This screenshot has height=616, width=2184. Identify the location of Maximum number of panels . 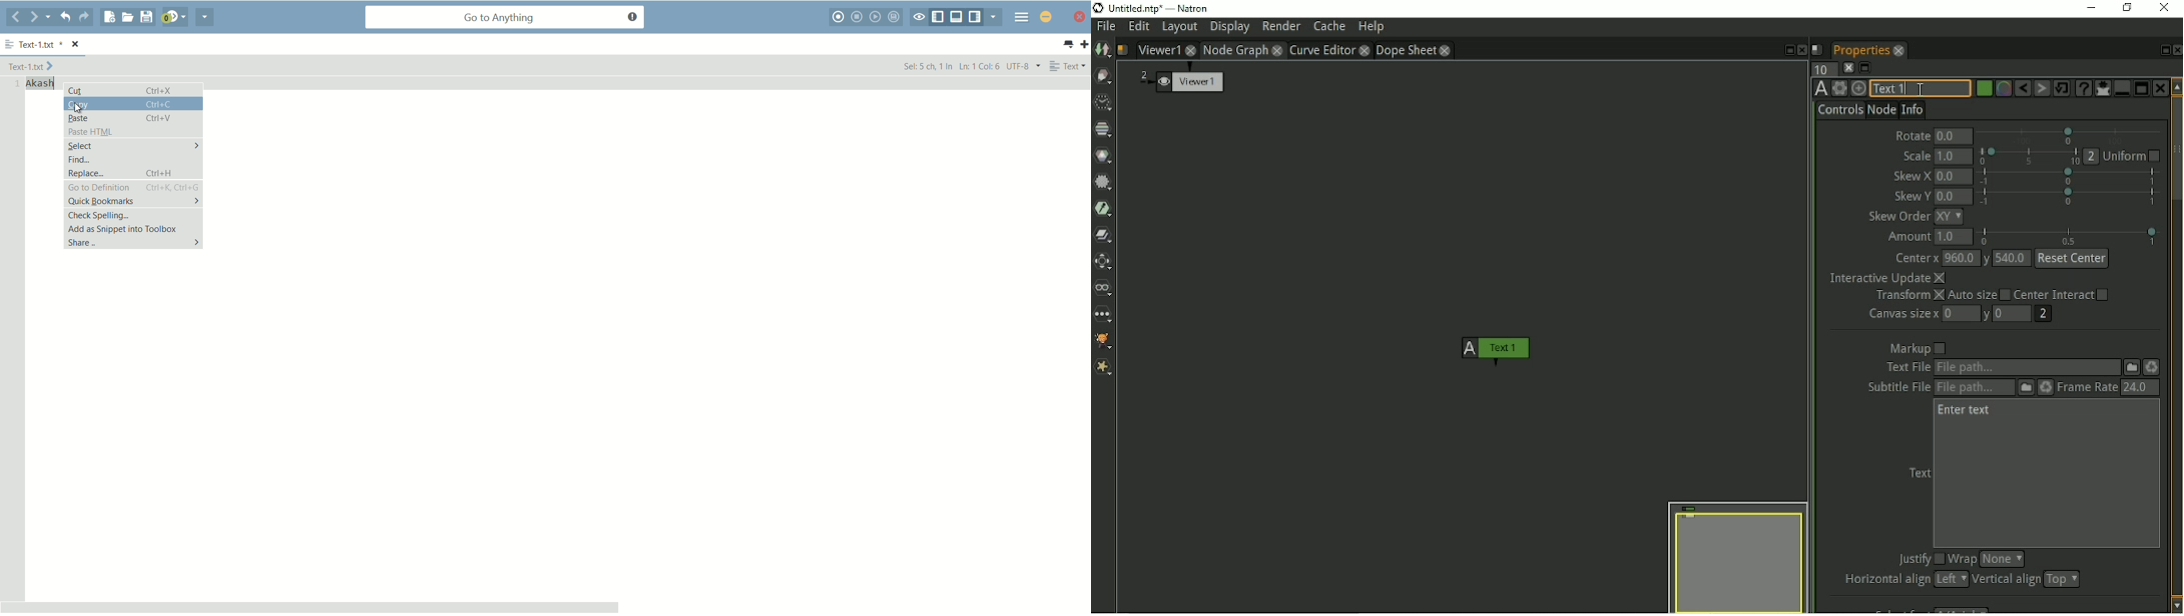
(1820, 70).